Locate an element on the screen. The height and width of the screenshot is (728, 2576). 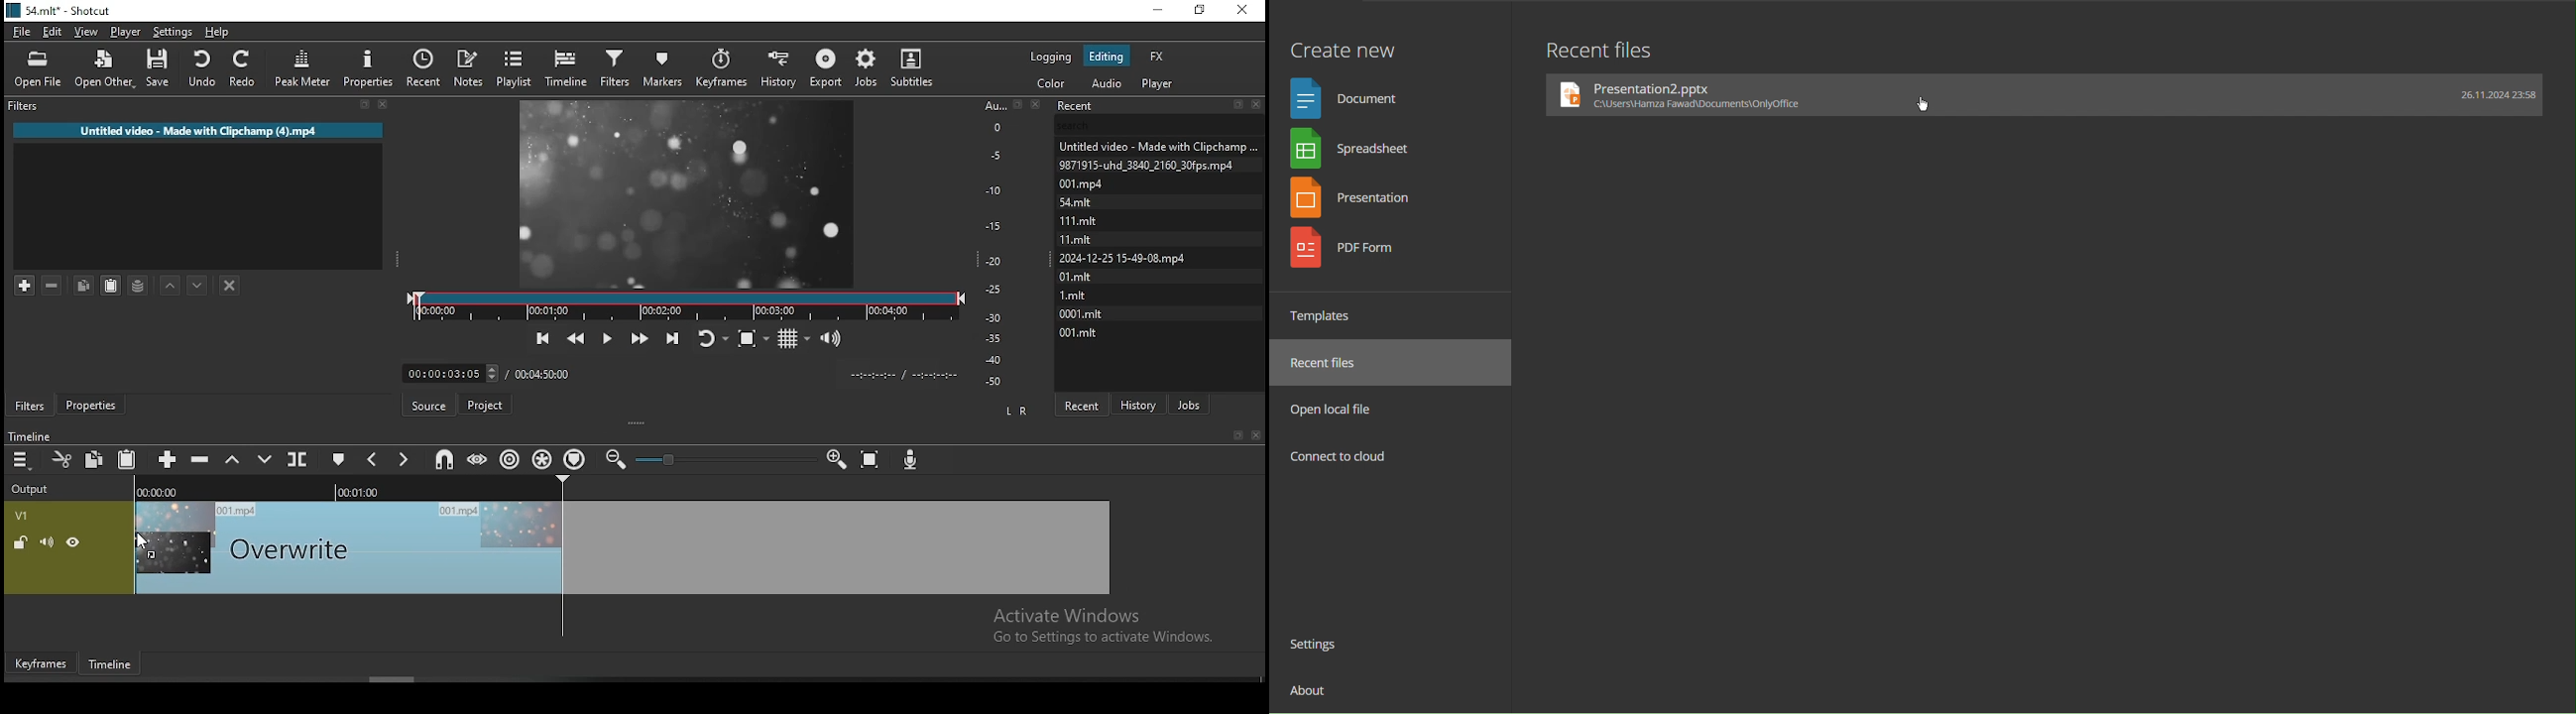
Recent is located at coordinates (1160, 106).